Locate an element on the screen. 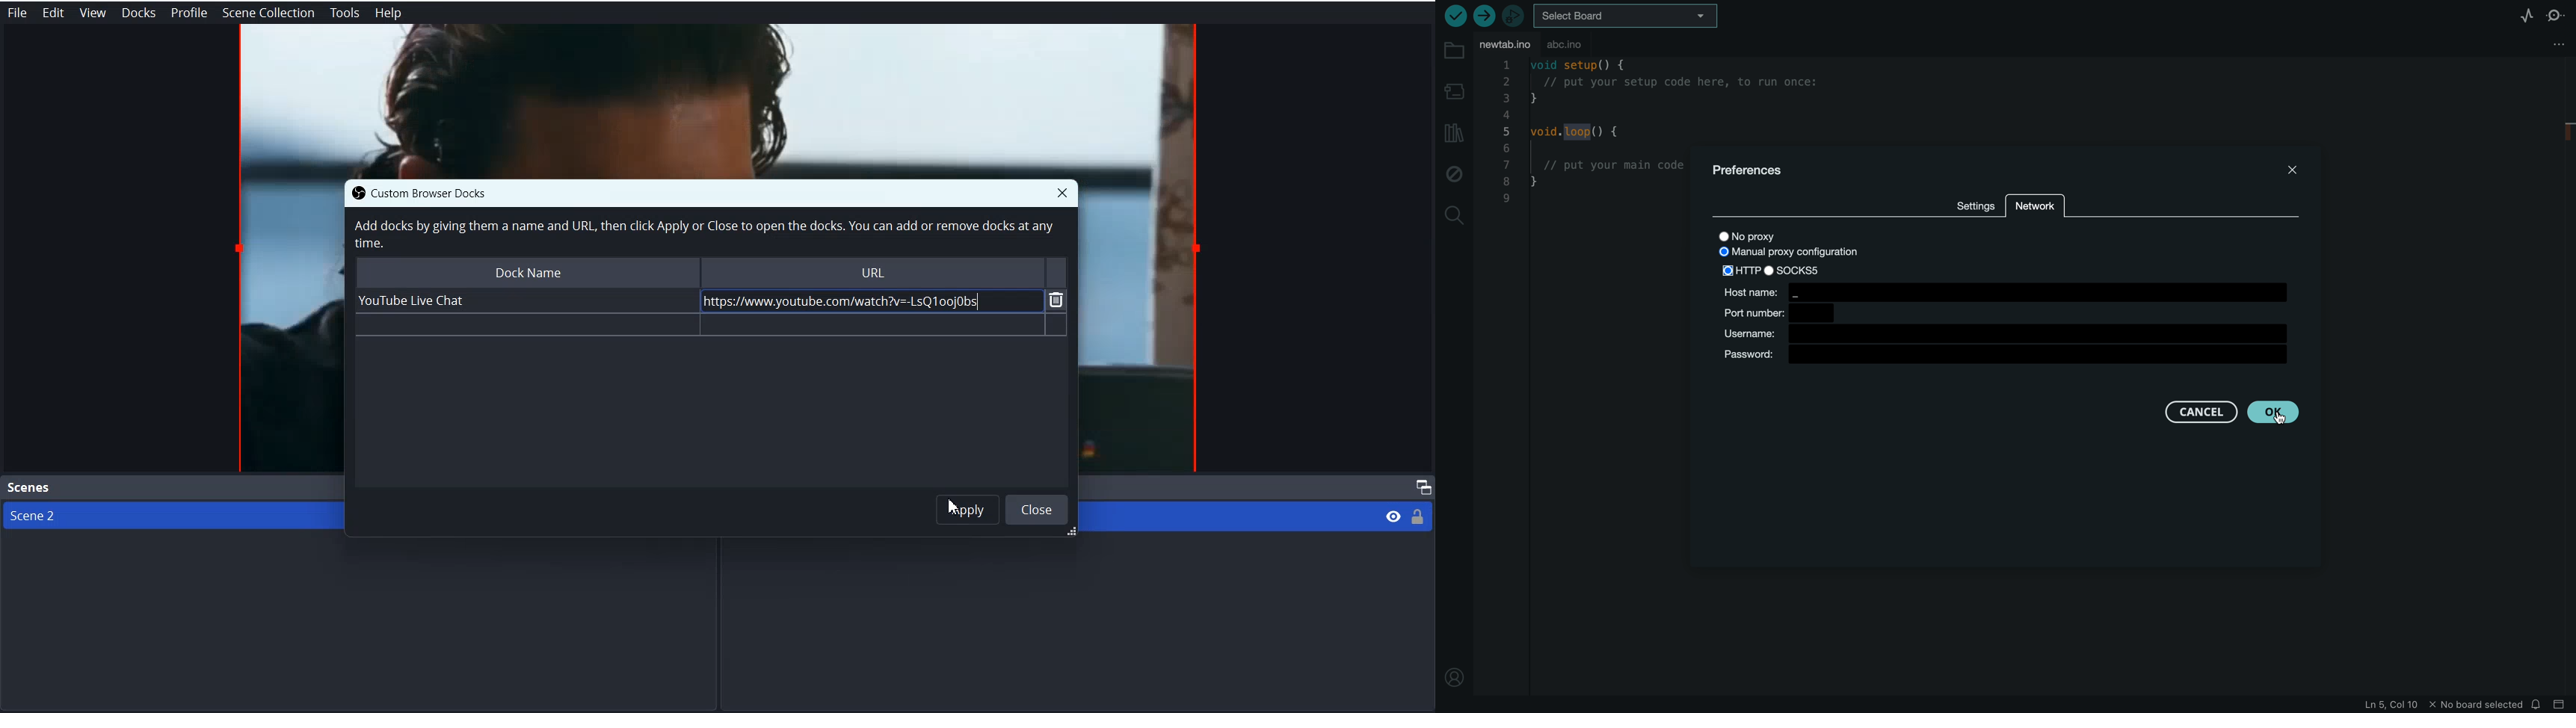  Apply is located at coordinates (968, 509).